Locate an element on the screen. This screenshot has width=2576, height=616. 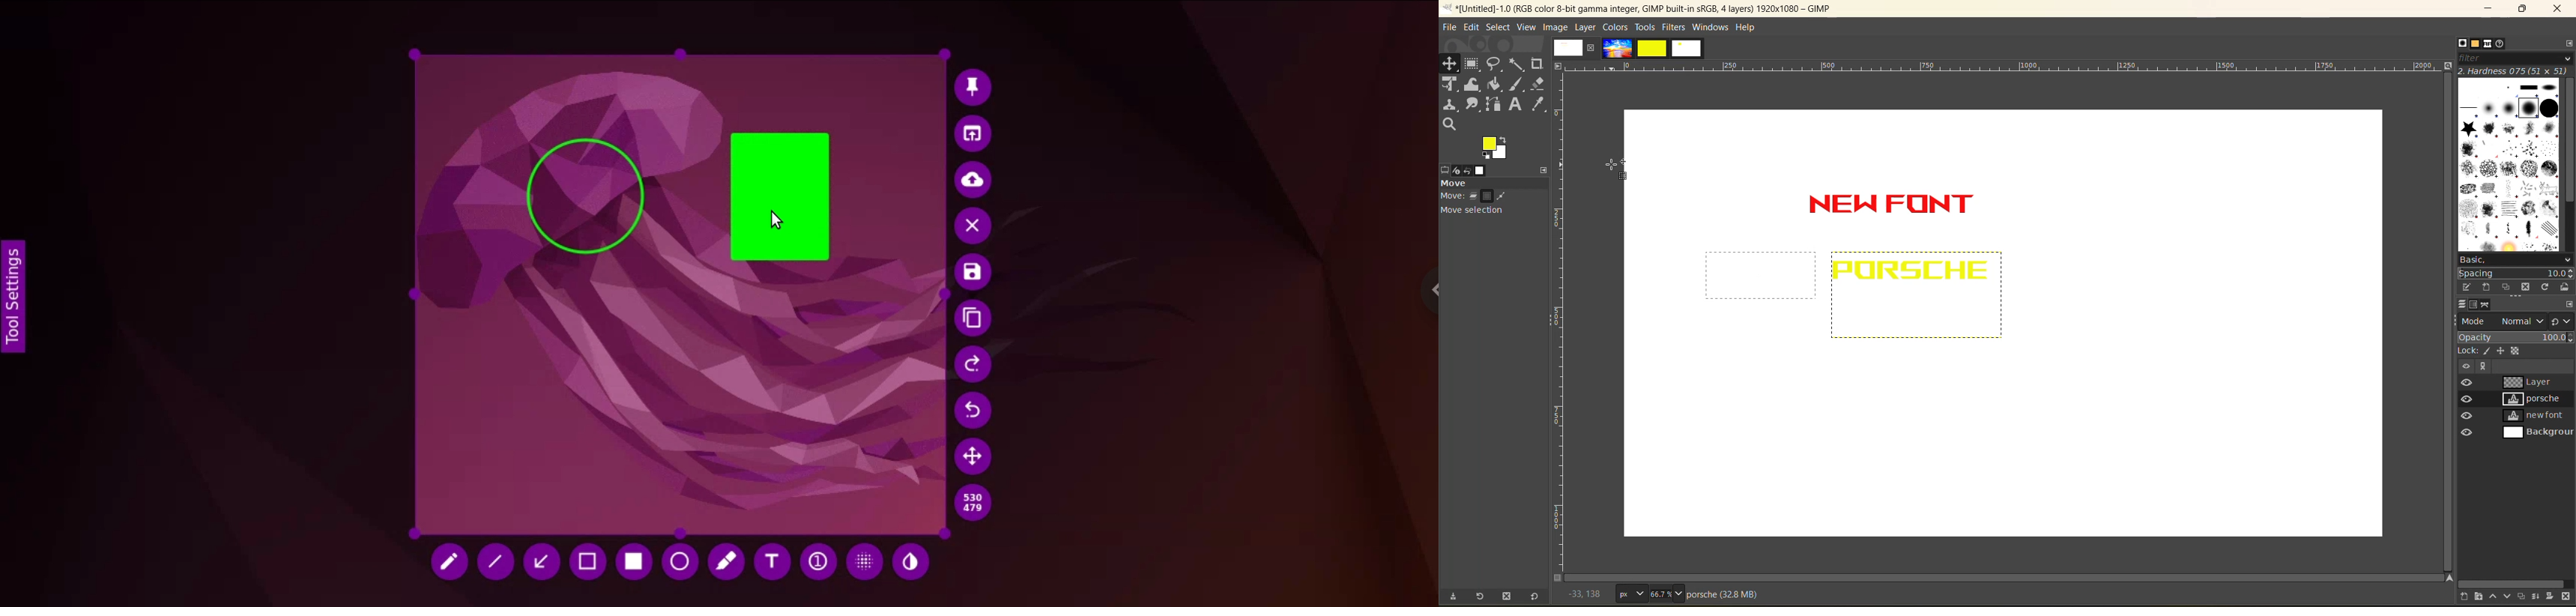
fuzzy text tool is located at coordinates (1517, 64).